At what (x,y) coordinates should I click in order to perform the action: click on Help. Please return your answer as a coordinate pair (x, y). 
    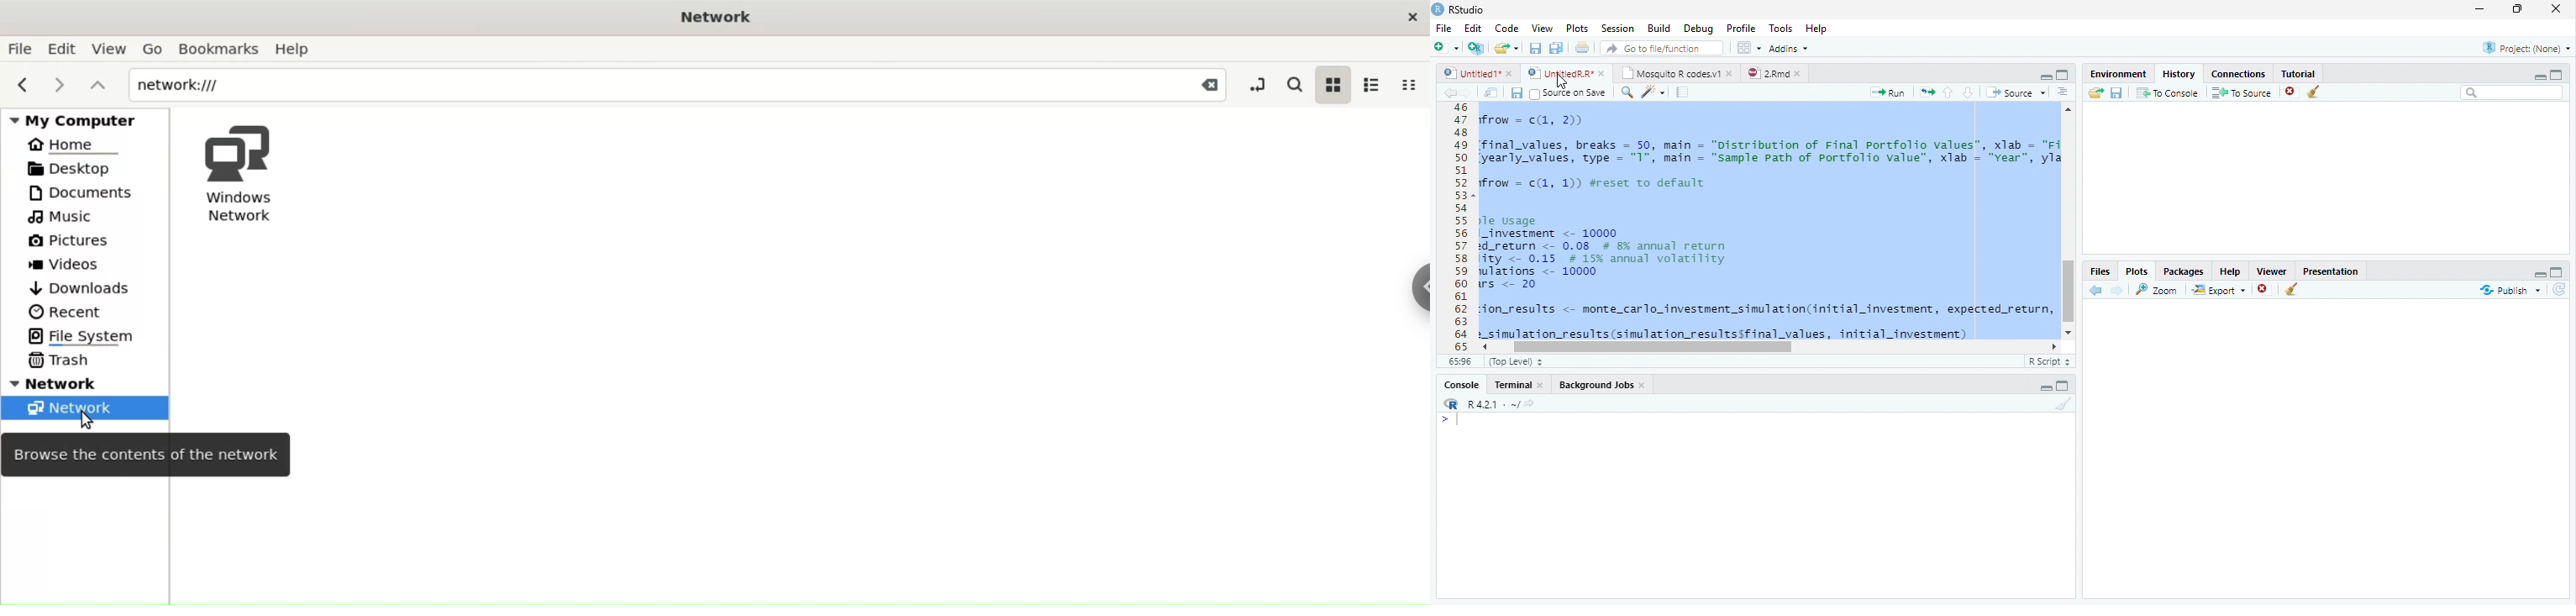
    Looking at the image, I should click on (1818, 29).